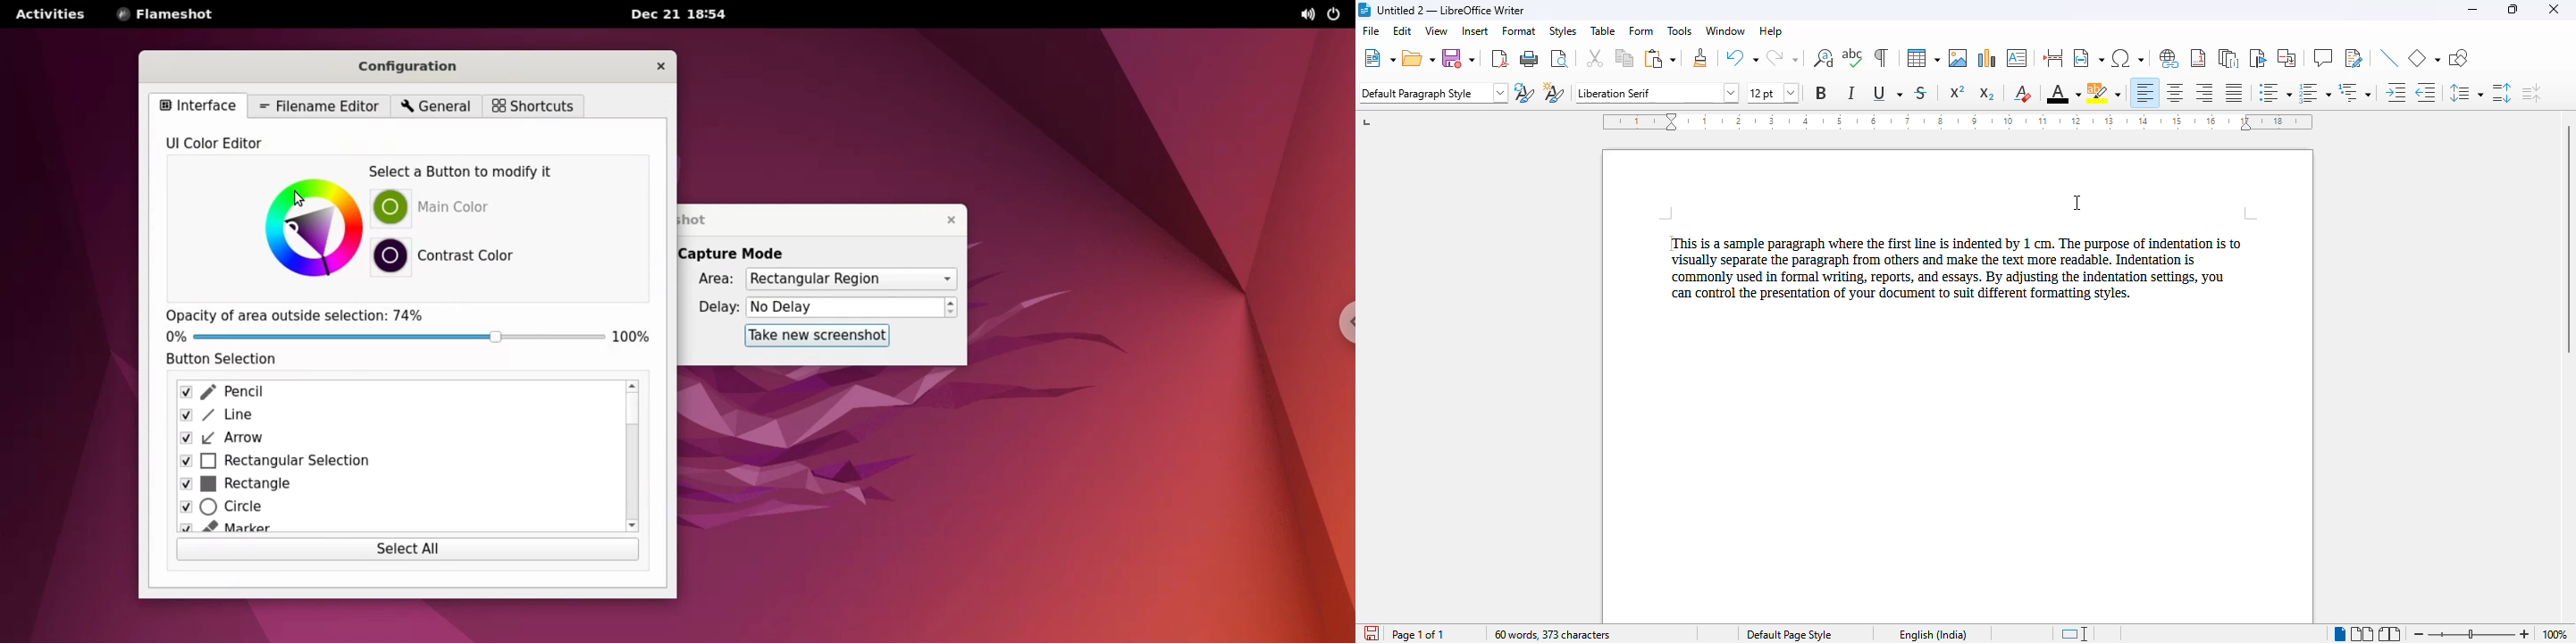 This screenshot has height=644, width=2576. I want to click on insert footnote, so click(2198, 58).